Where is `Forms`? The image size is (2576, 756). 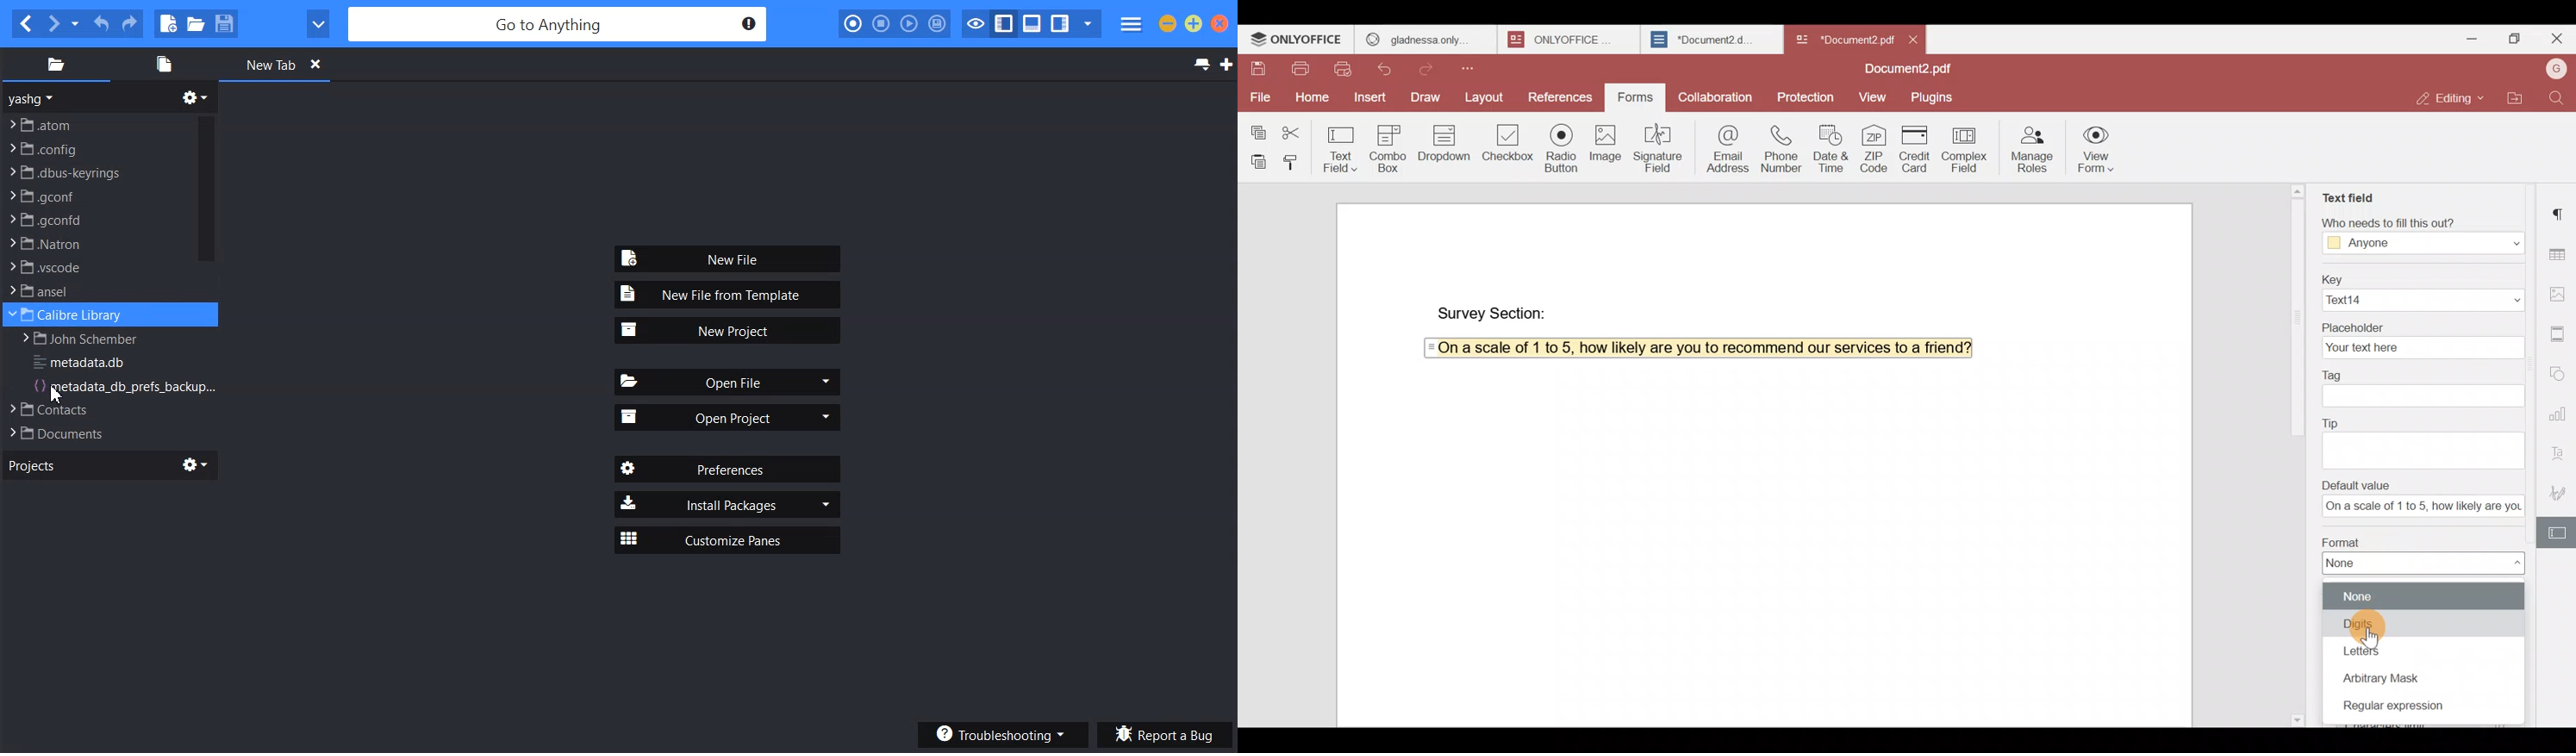 Forms is located at coordinates (1630, 98).